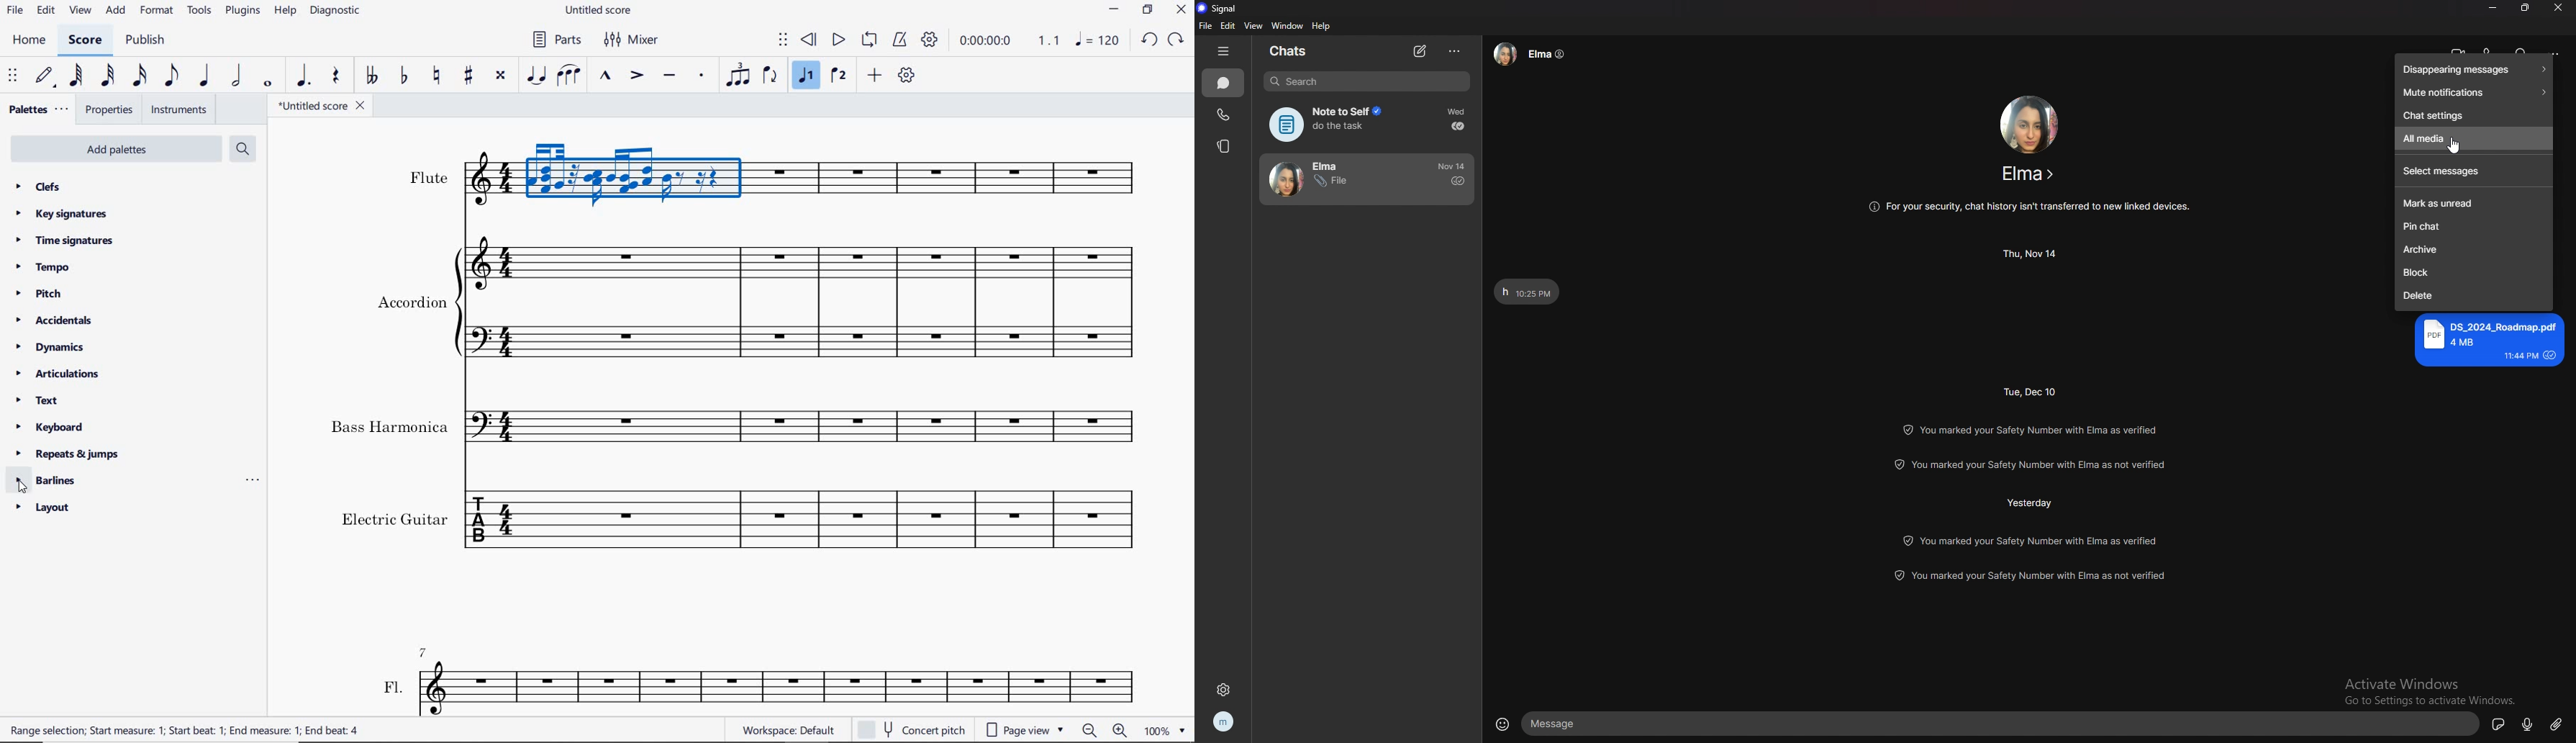  Describe the element at coordinates (1503, 723) in the screenshot. I see `emojis` at that location.